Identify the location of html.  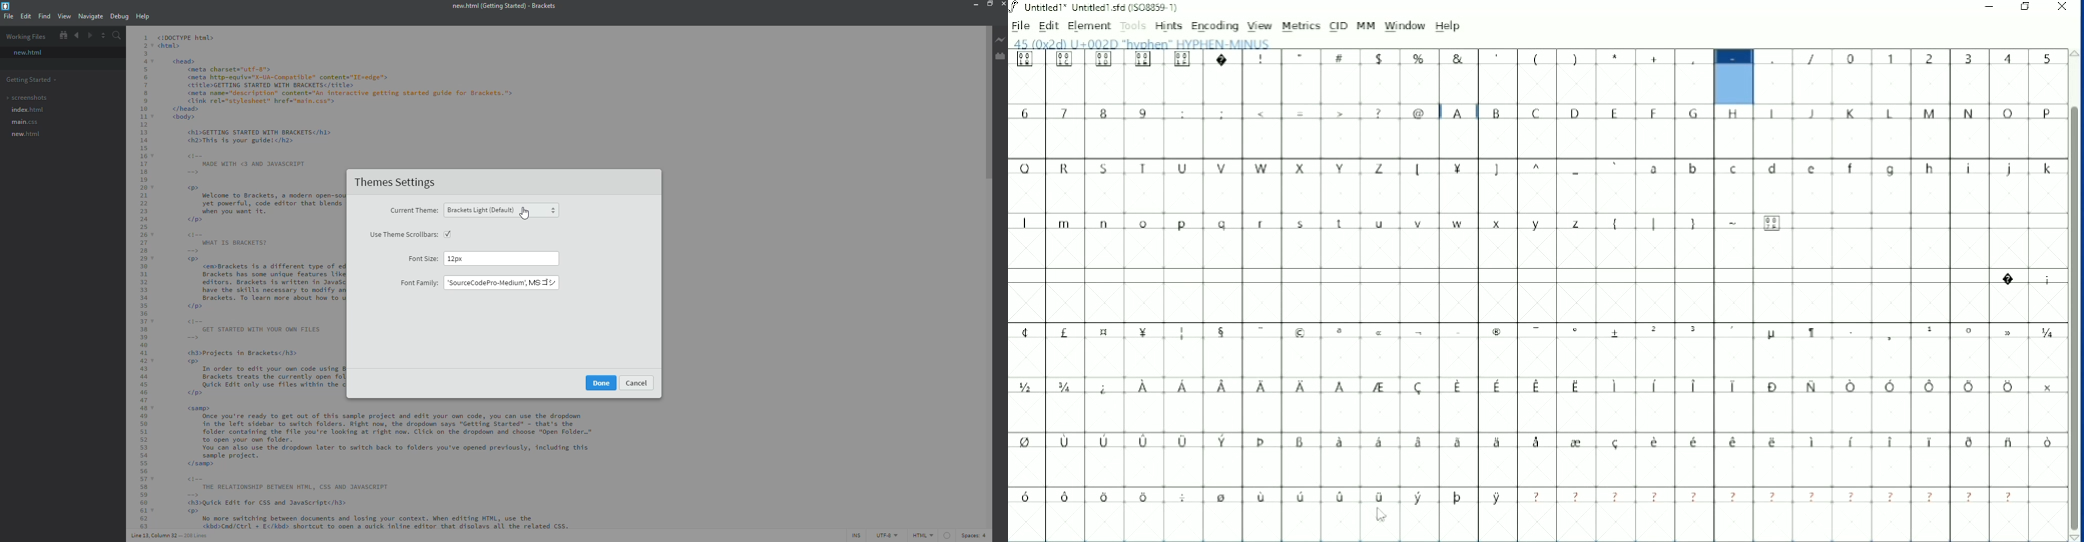
(932, 535).